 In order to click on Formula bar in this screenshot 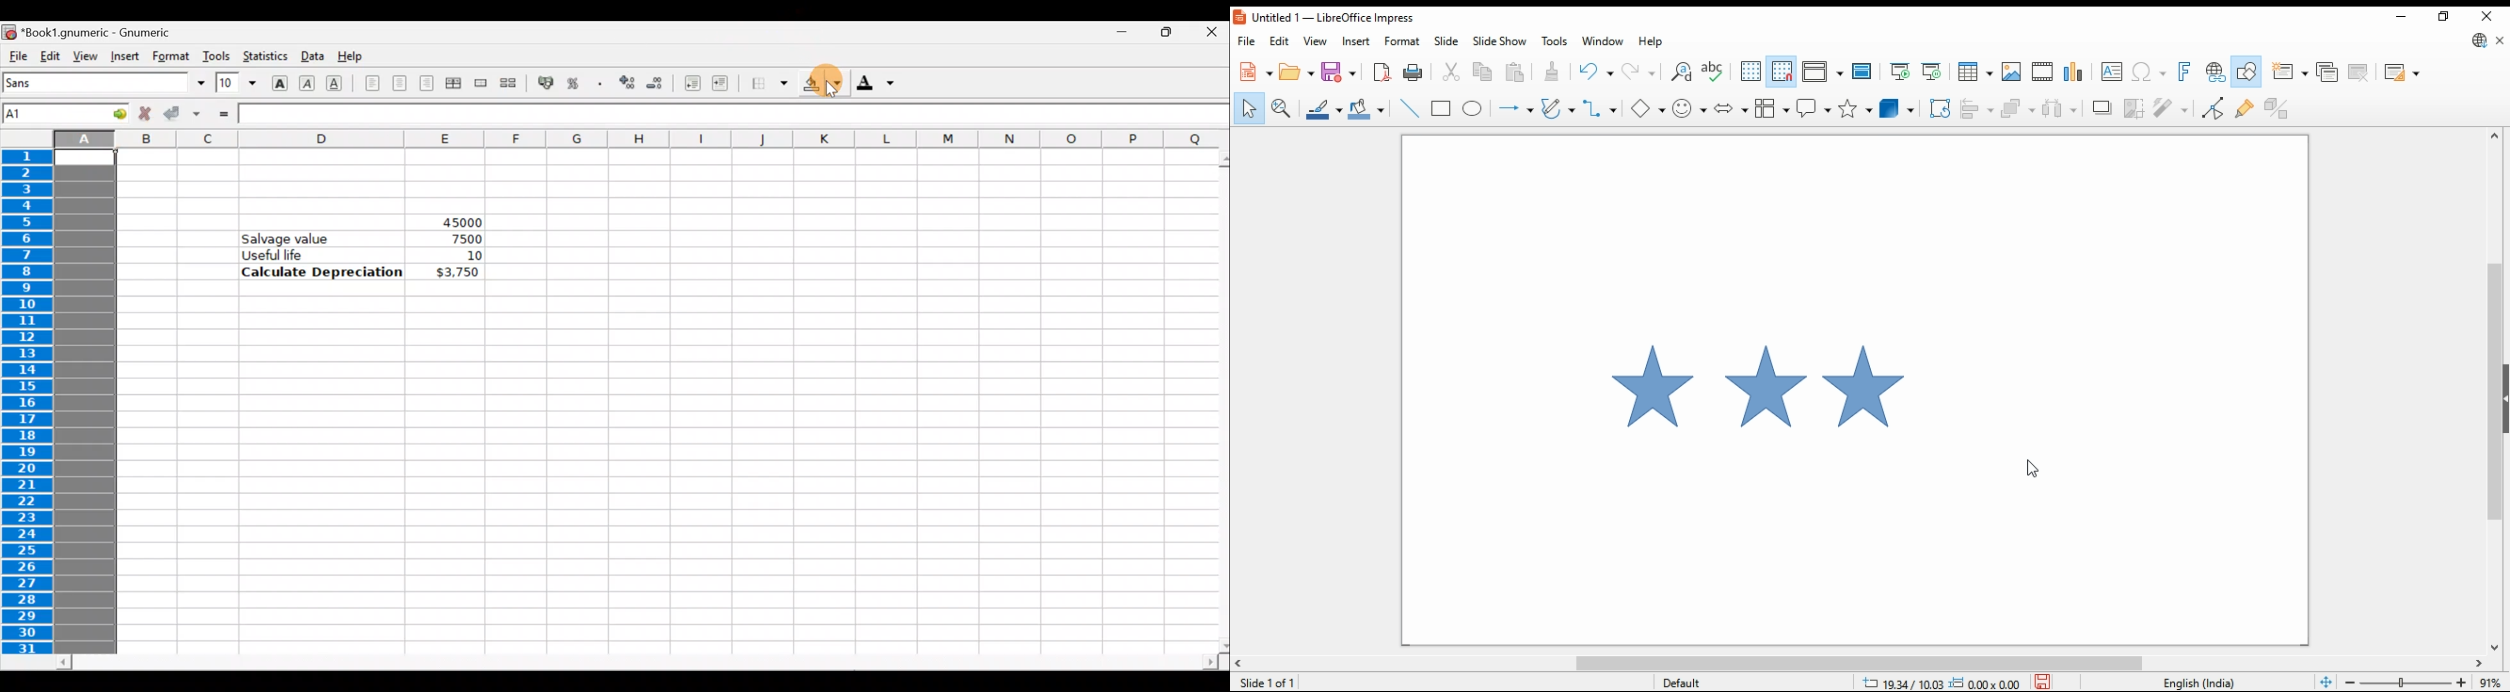, I will do `click(718, 113)`.